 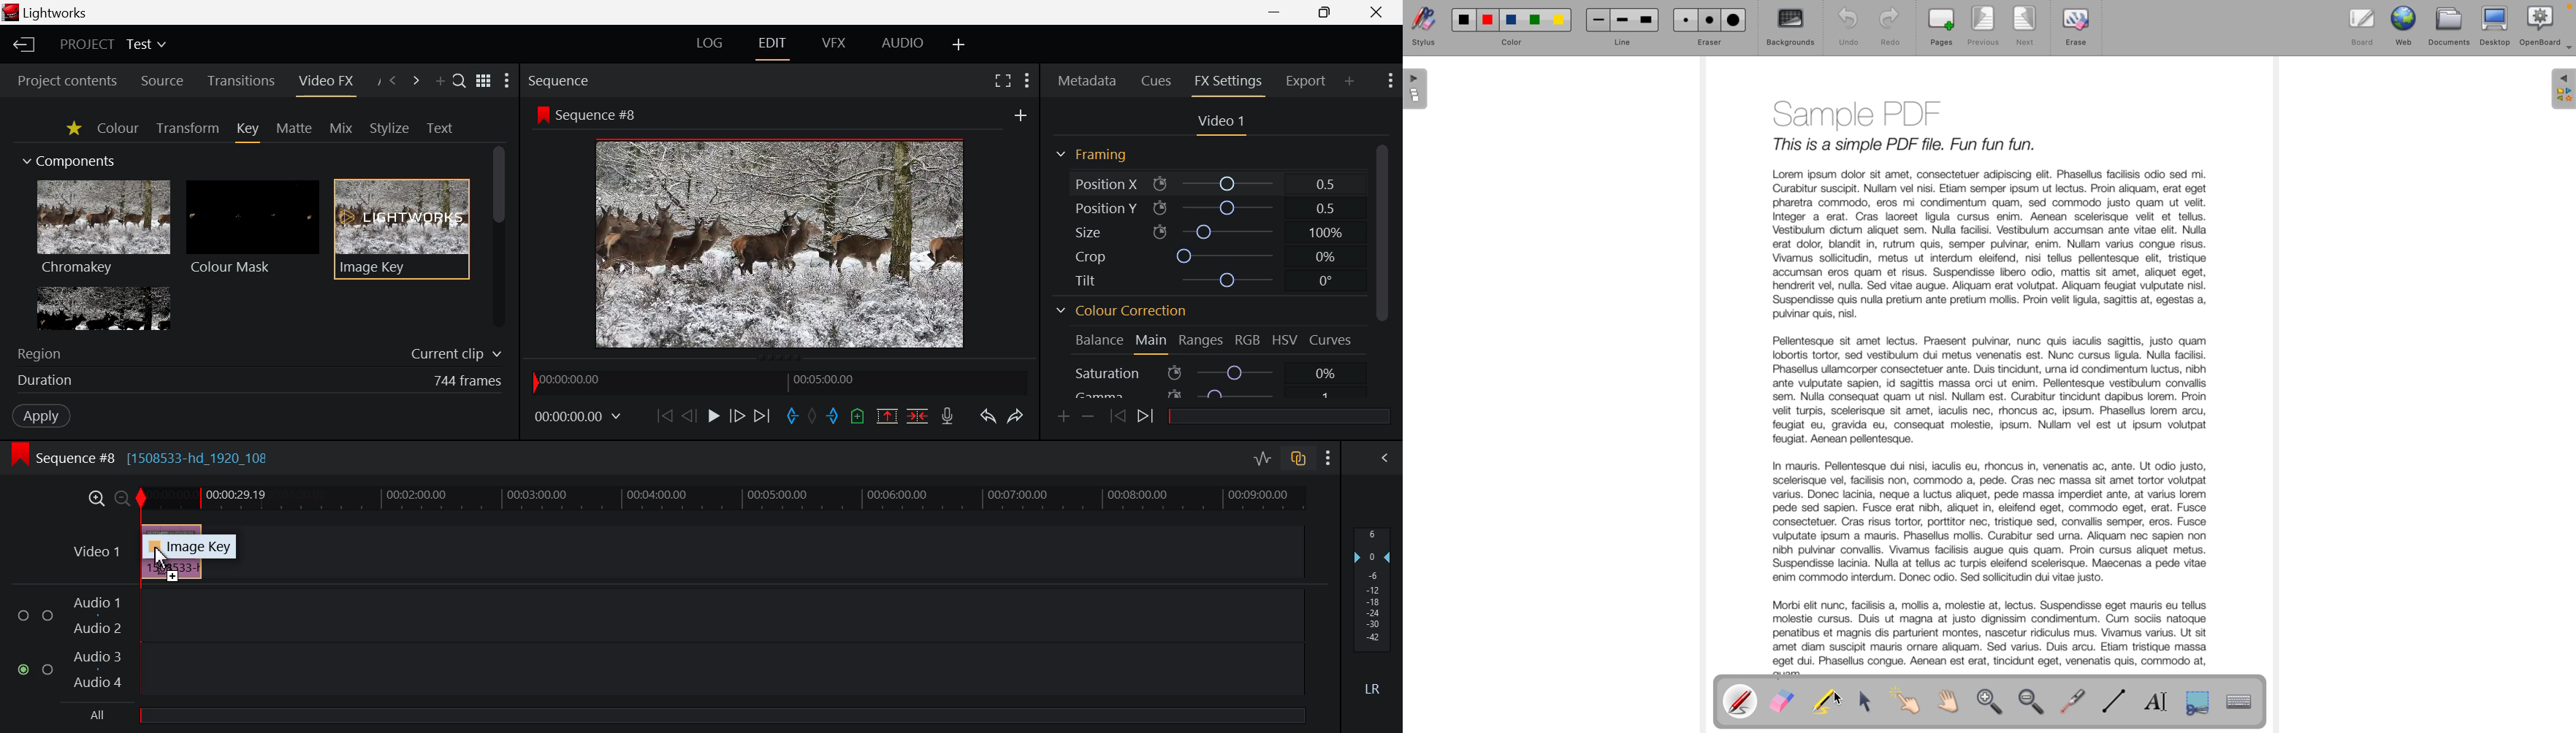 I want to click on Project contents, so click(x=61, y=79).